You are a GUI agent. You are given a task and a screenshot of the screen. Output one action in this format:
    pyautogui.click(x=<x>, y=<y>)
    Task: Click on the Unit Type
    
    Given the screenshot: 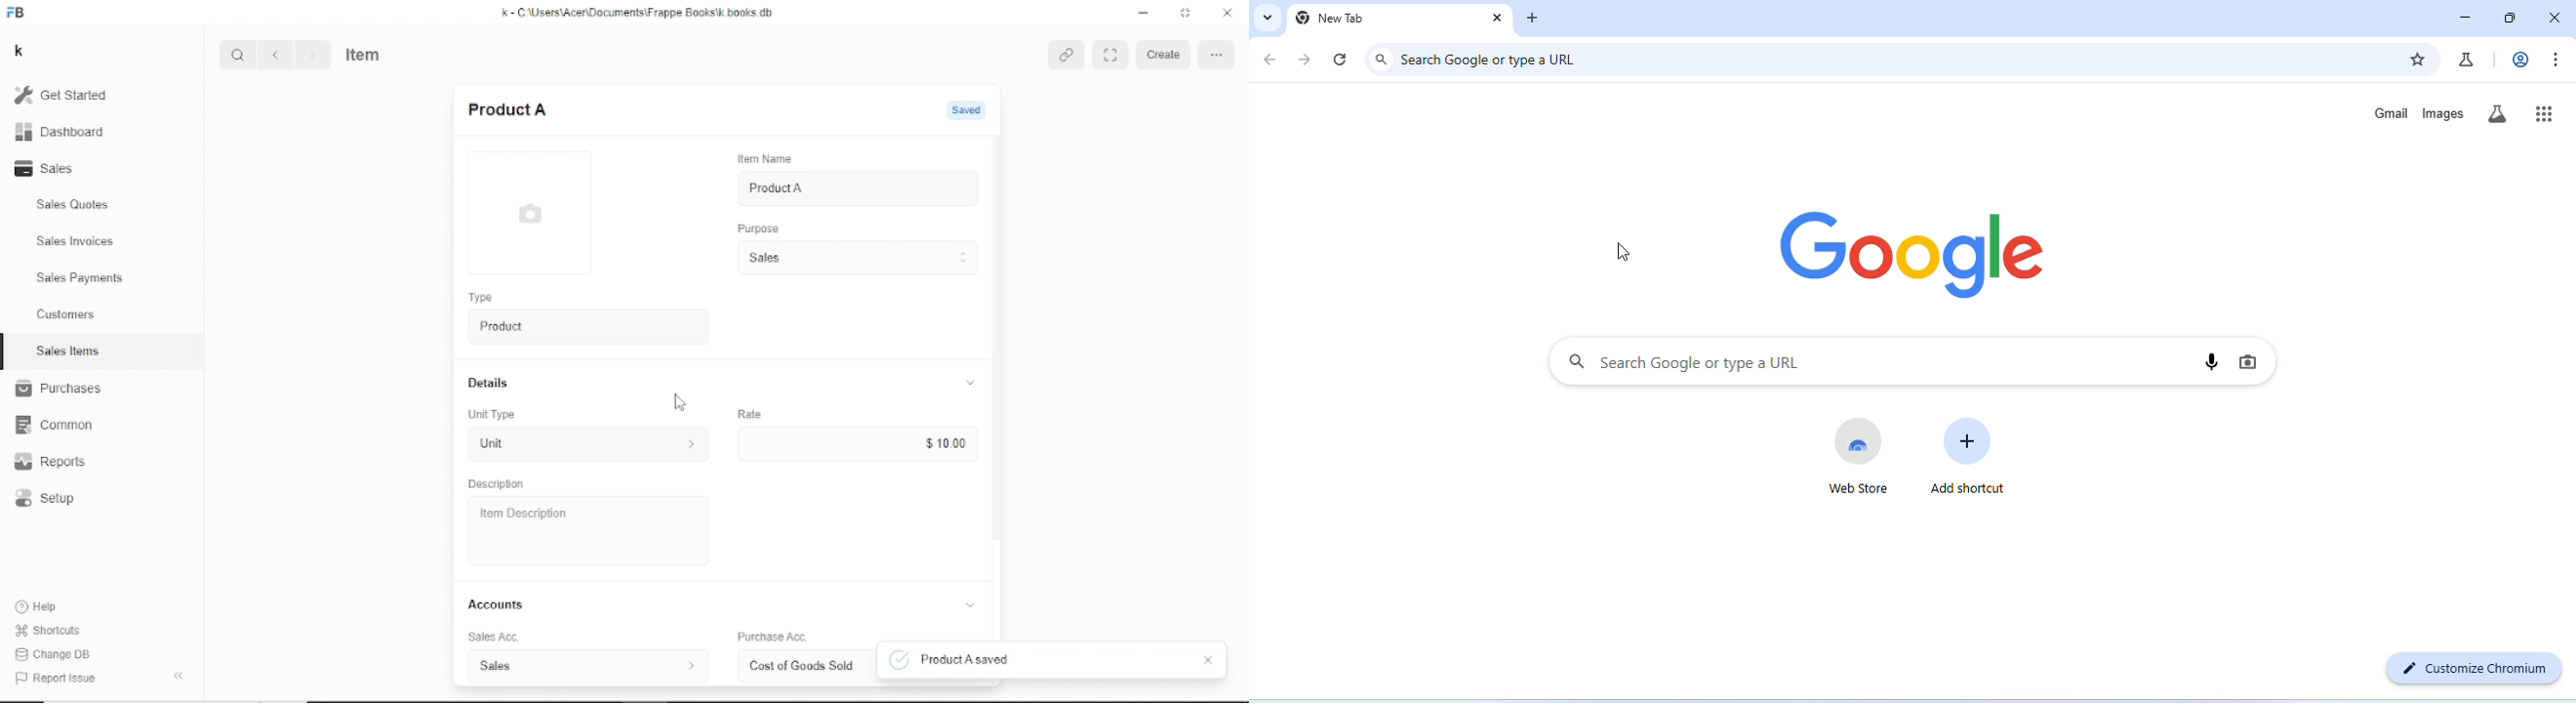 What is the action you would take?
    pyautogui.click(x=493, y=415)
    